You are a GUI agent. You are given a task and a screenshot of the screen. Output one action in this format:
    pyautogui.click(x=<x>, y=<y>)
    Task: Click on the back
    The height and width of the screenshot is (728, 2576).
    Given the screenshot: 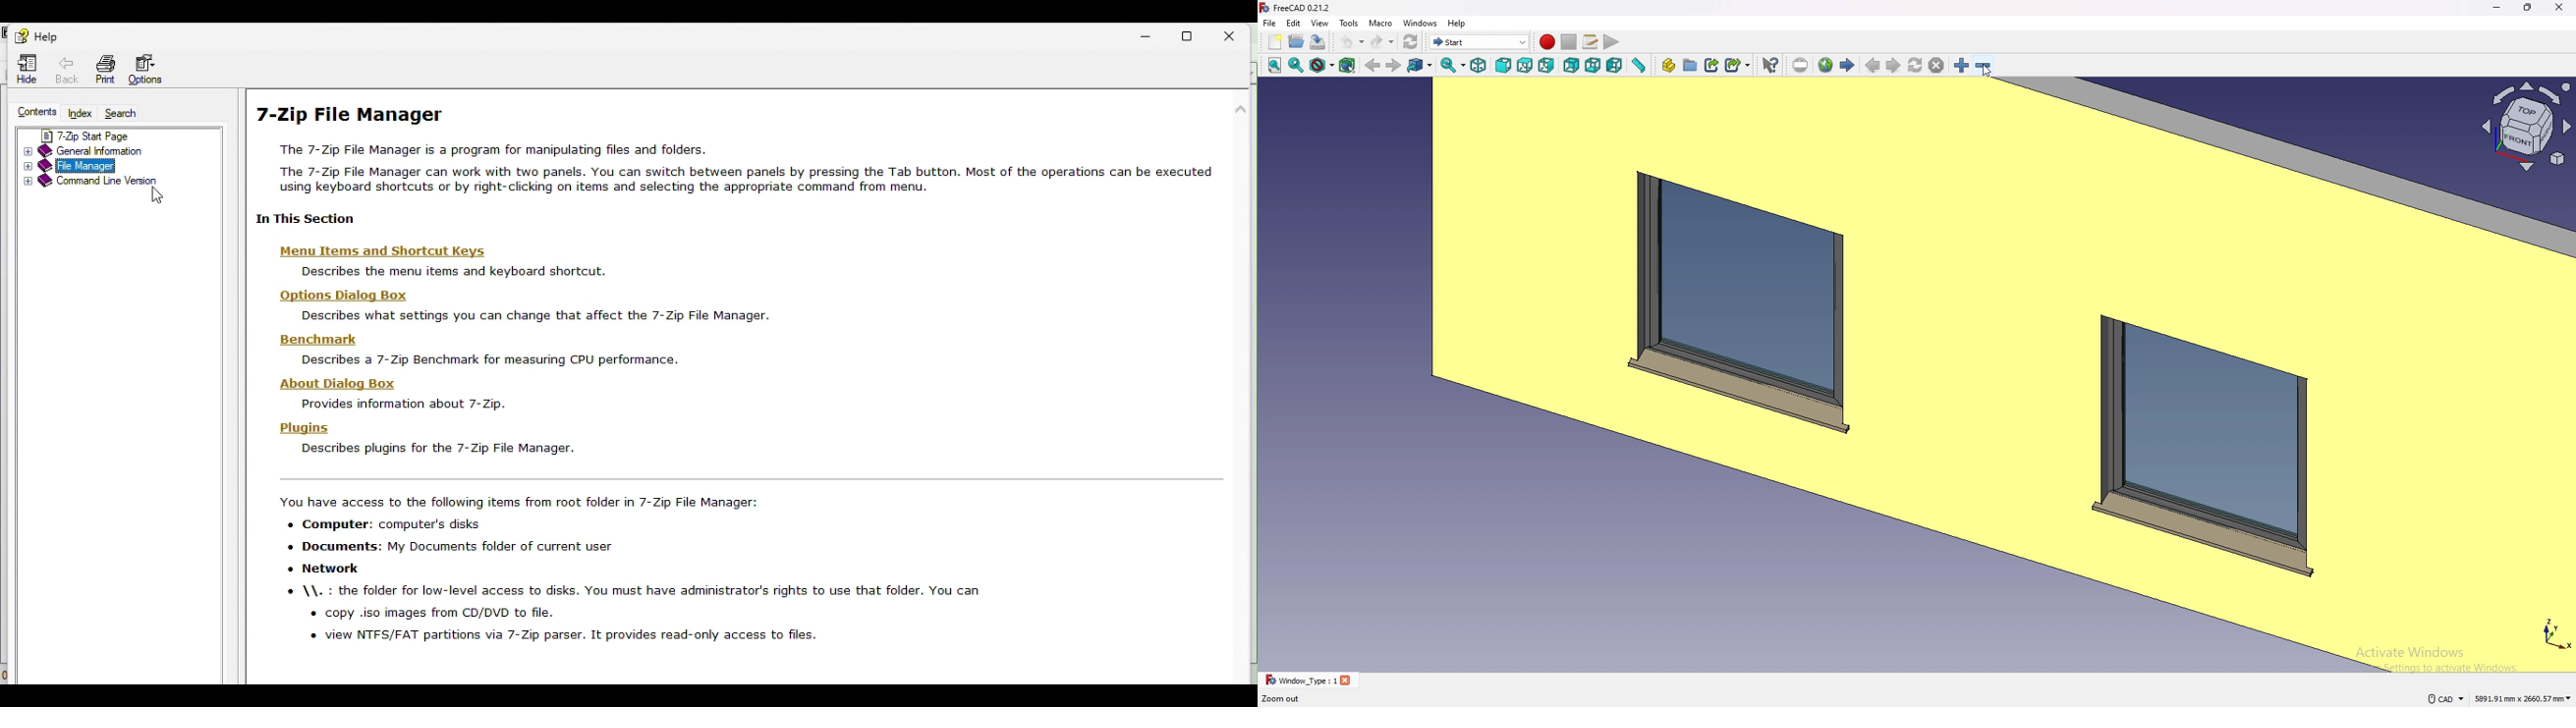 What is the action you would take?
    pyautogui.click(x=1372, y=65)
    